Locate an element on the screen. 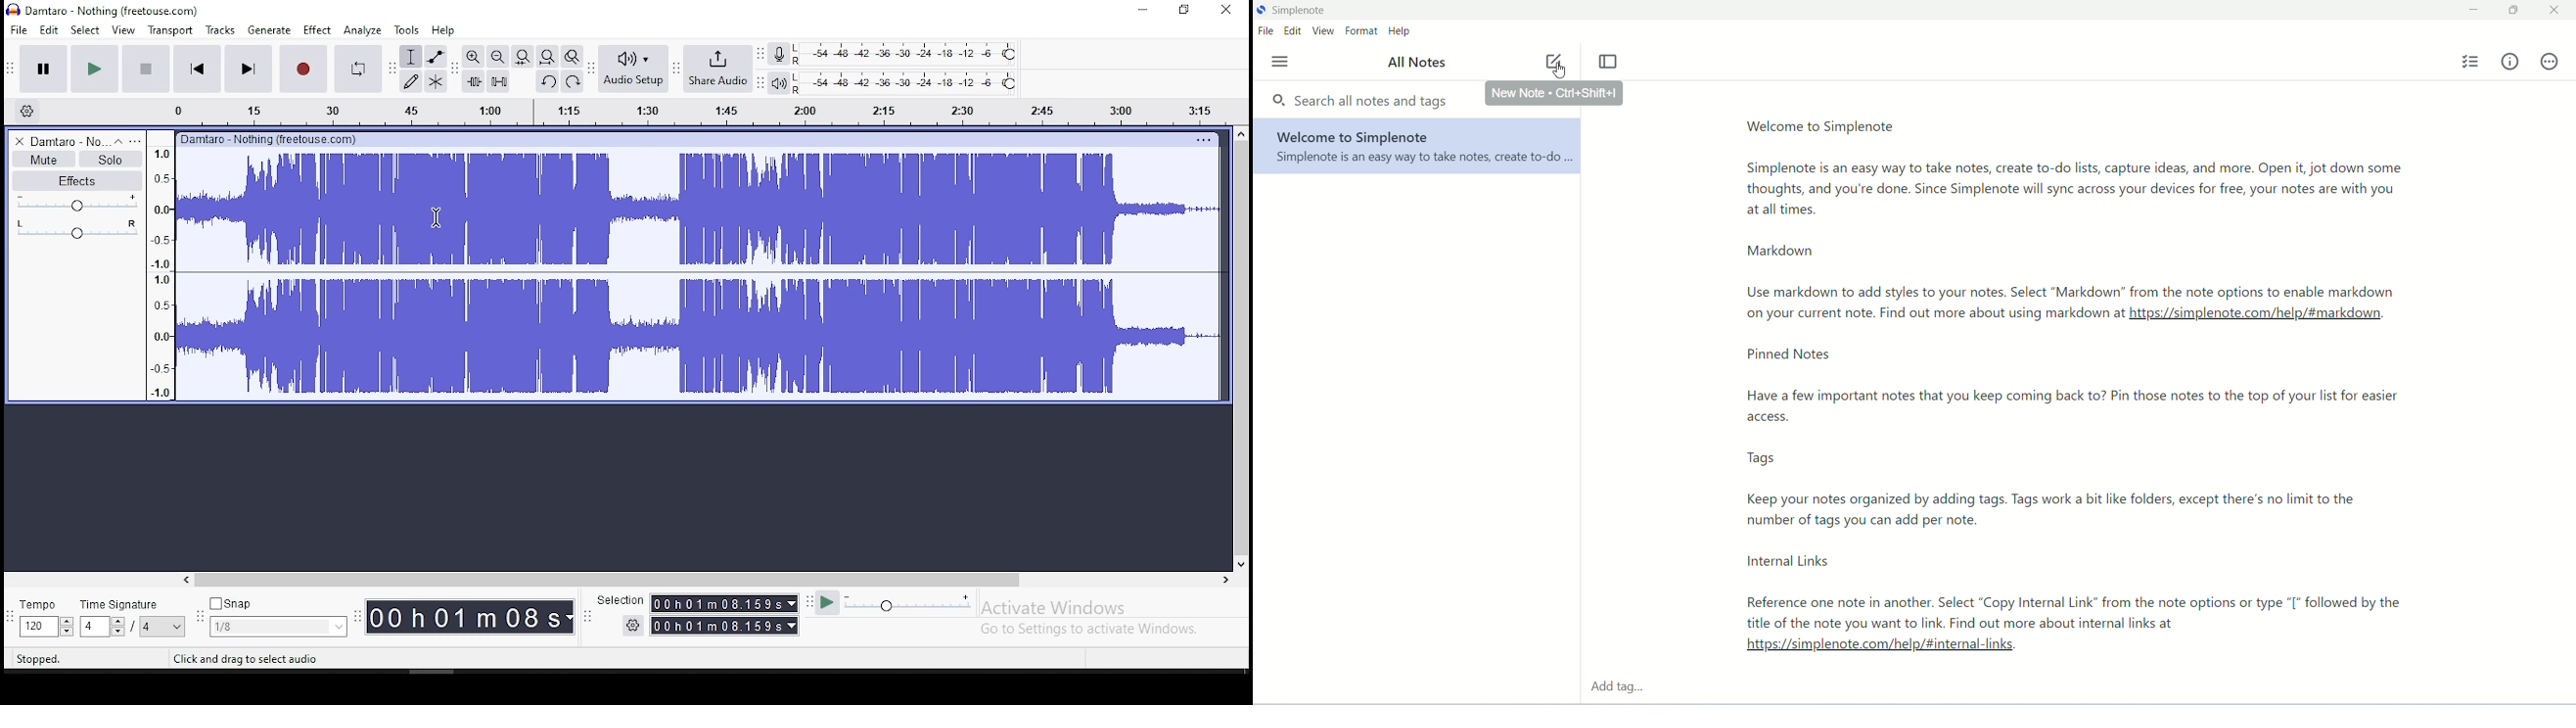 The image size is (2576, 728). playback speed is located at coordinates (908, 604).